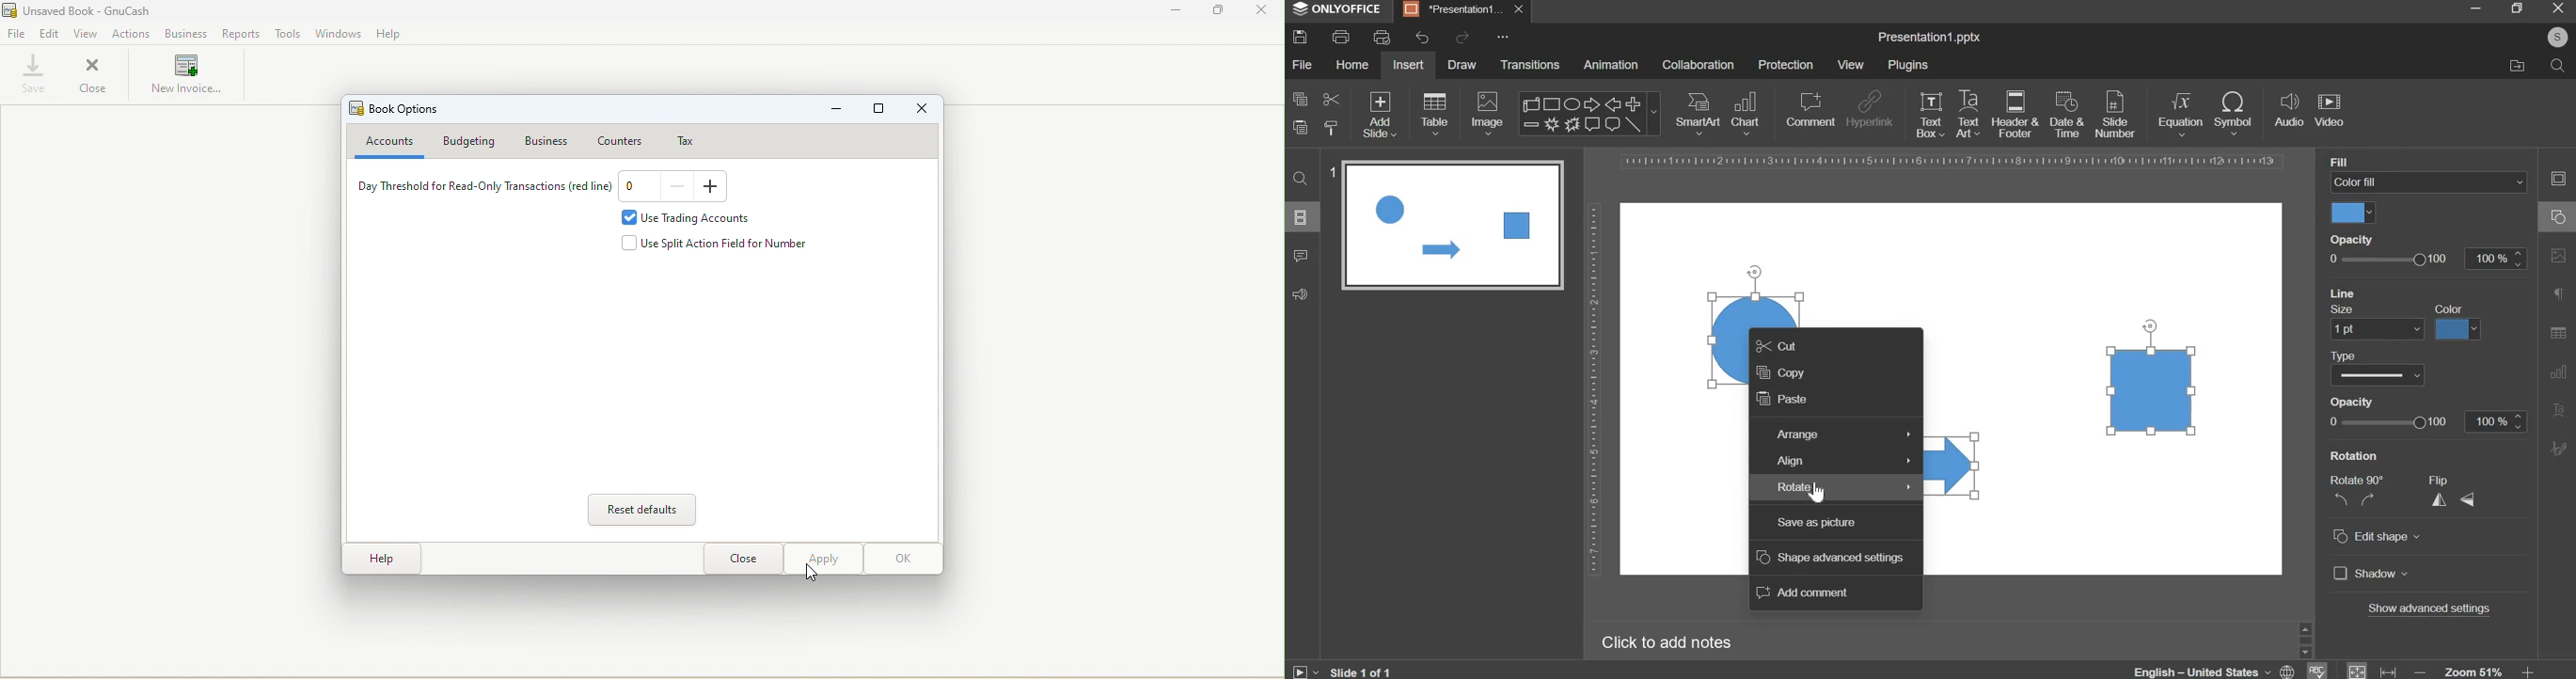  I want to click on type, so click(2347, 356).